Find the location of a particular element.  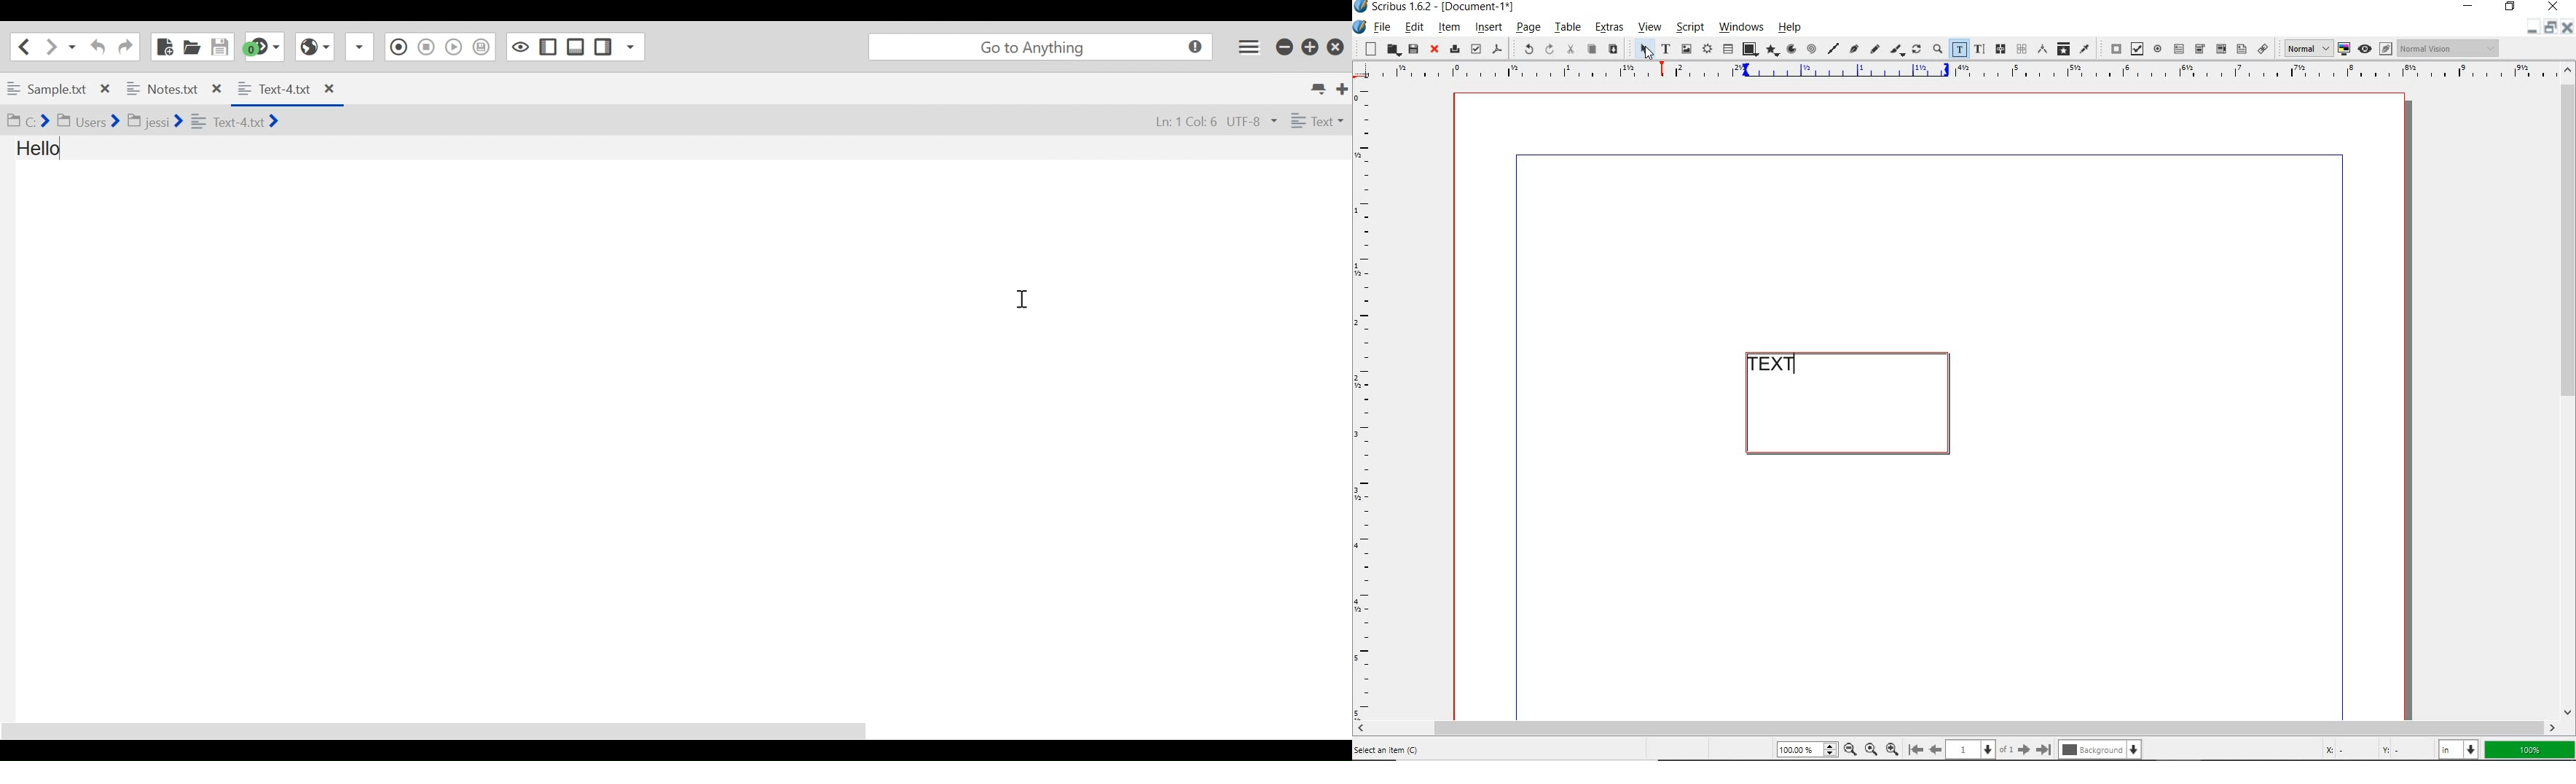

freehand line is located at coordinates (1875, 50).